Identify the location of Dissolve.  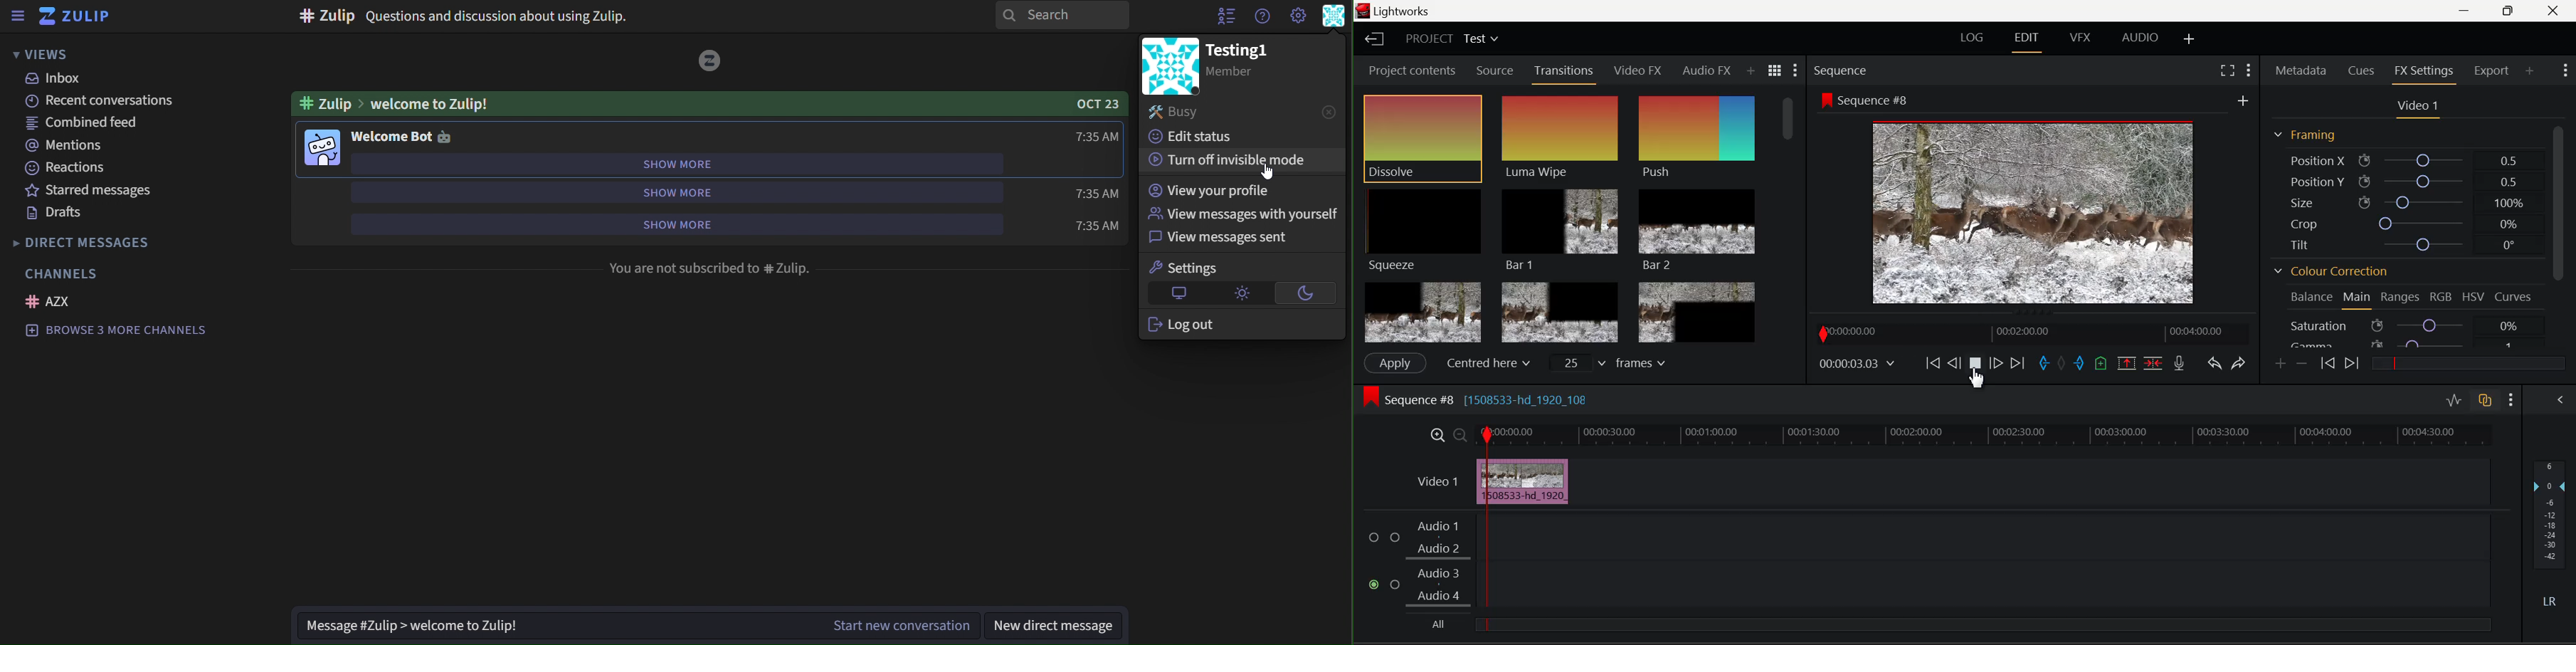
(1423, 138).